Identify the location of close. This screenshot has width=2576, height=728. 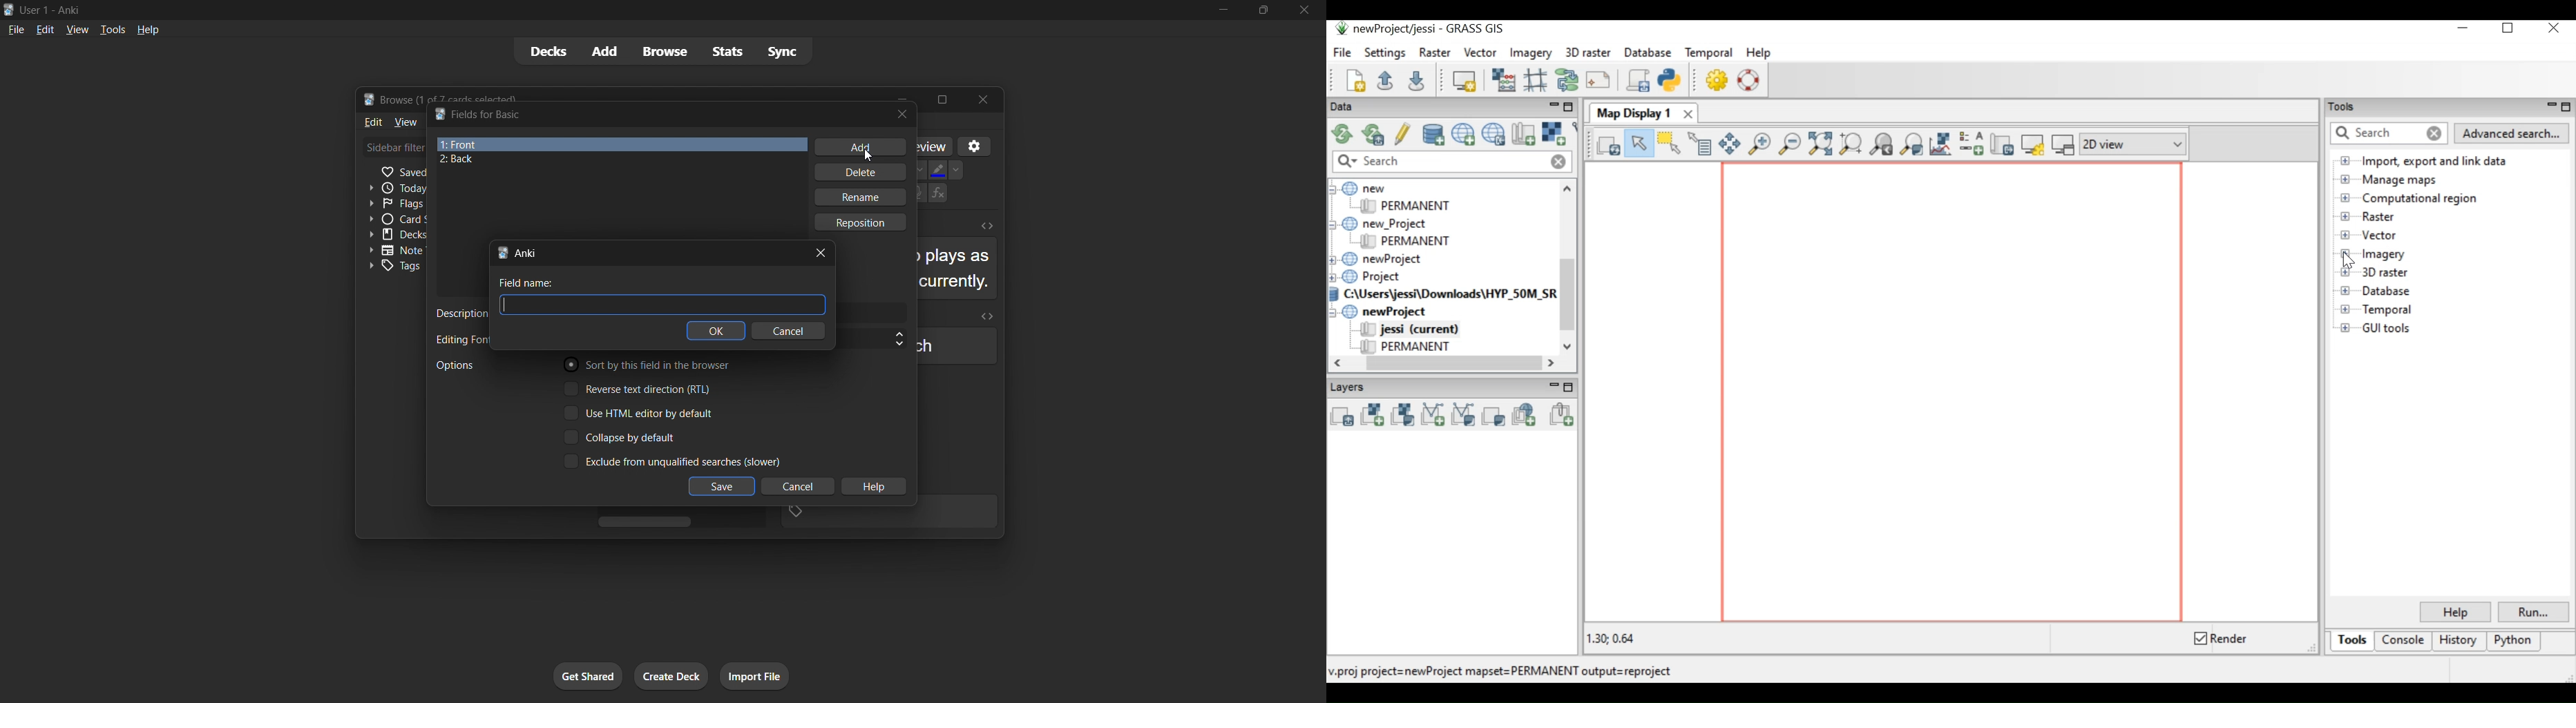
(900, 114).